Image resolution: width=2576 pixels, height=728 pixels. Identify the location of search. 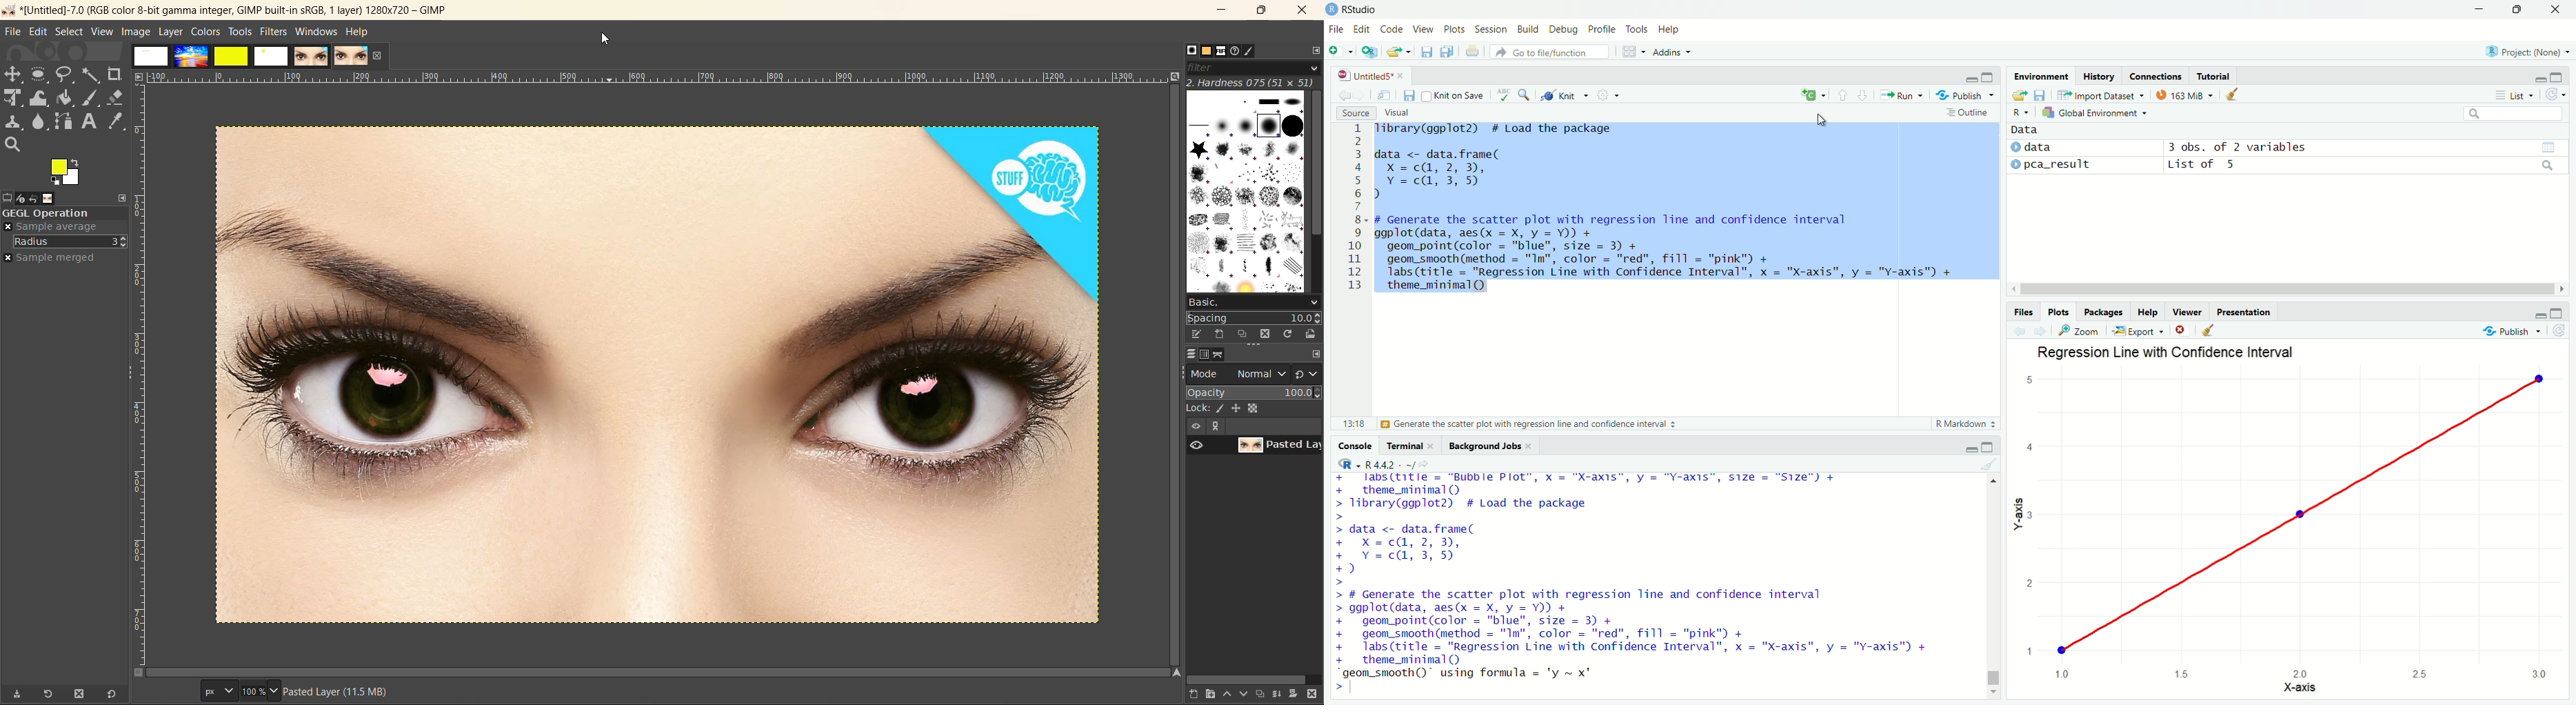
(2514, 114).